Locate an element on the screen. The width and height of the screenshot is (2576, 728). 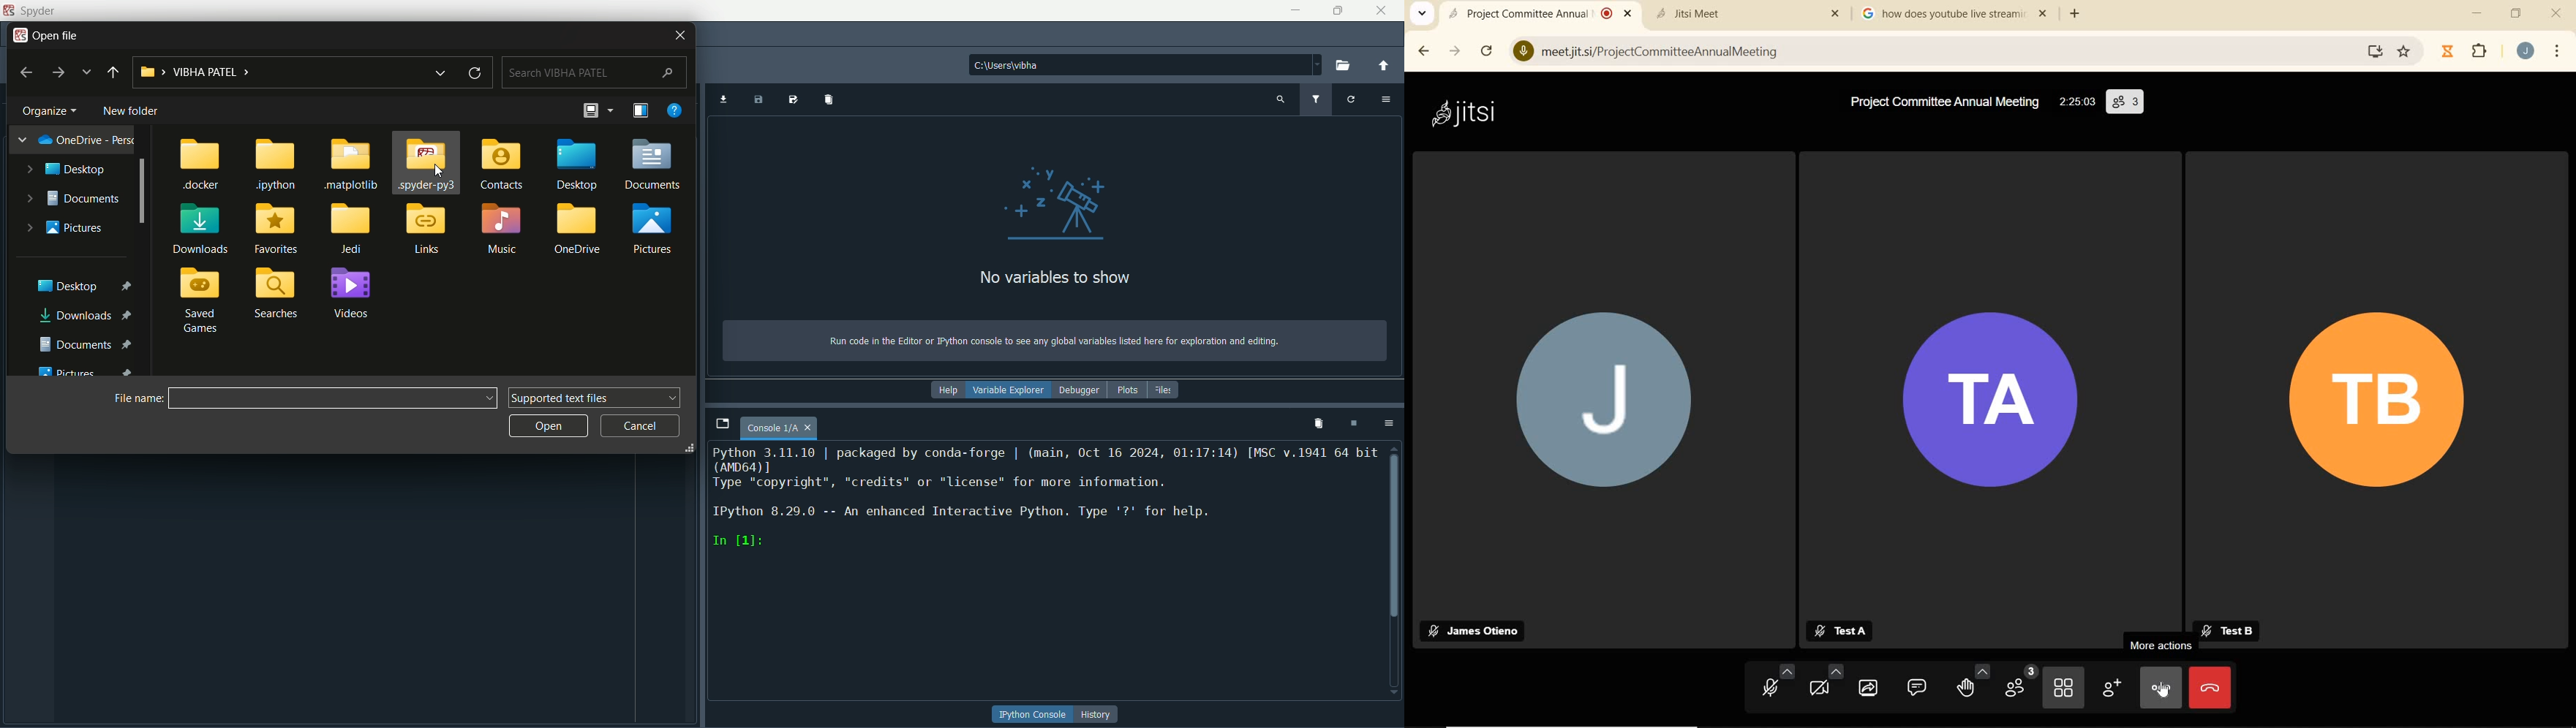
minimize is located at coordinates (1293, 10).